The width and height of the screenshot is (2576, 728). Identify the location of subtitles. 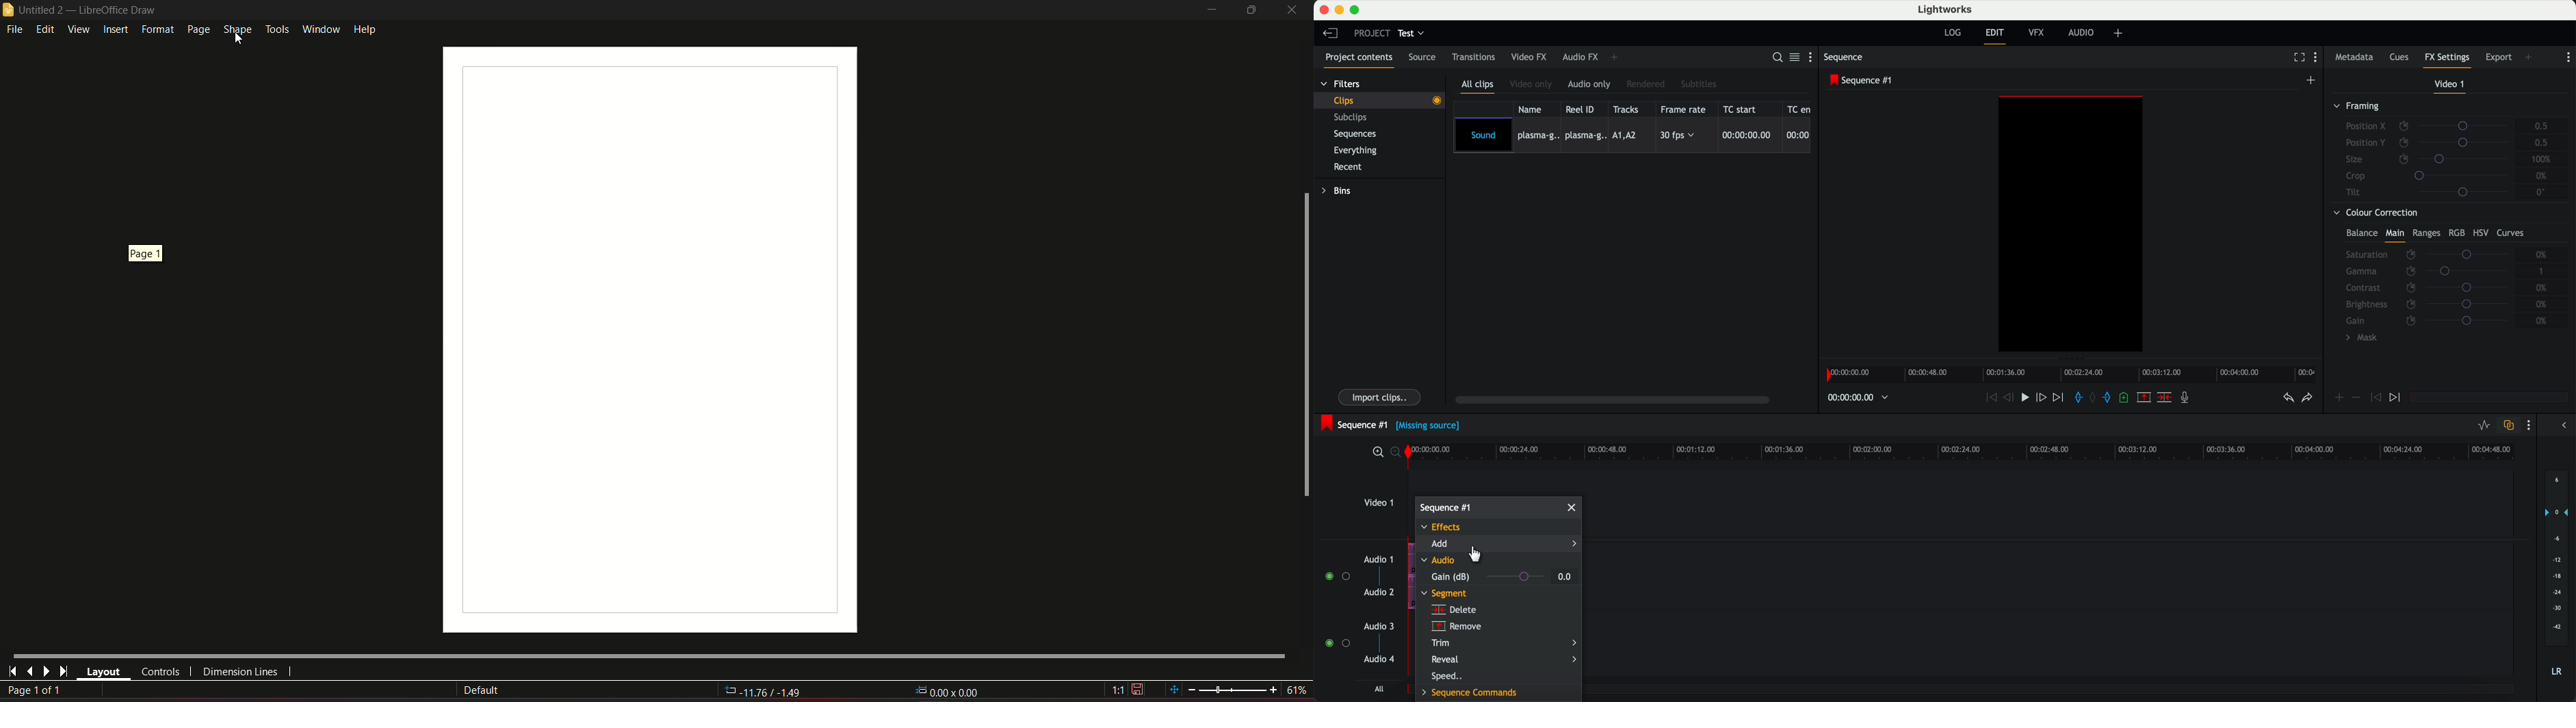
(1700, 84).